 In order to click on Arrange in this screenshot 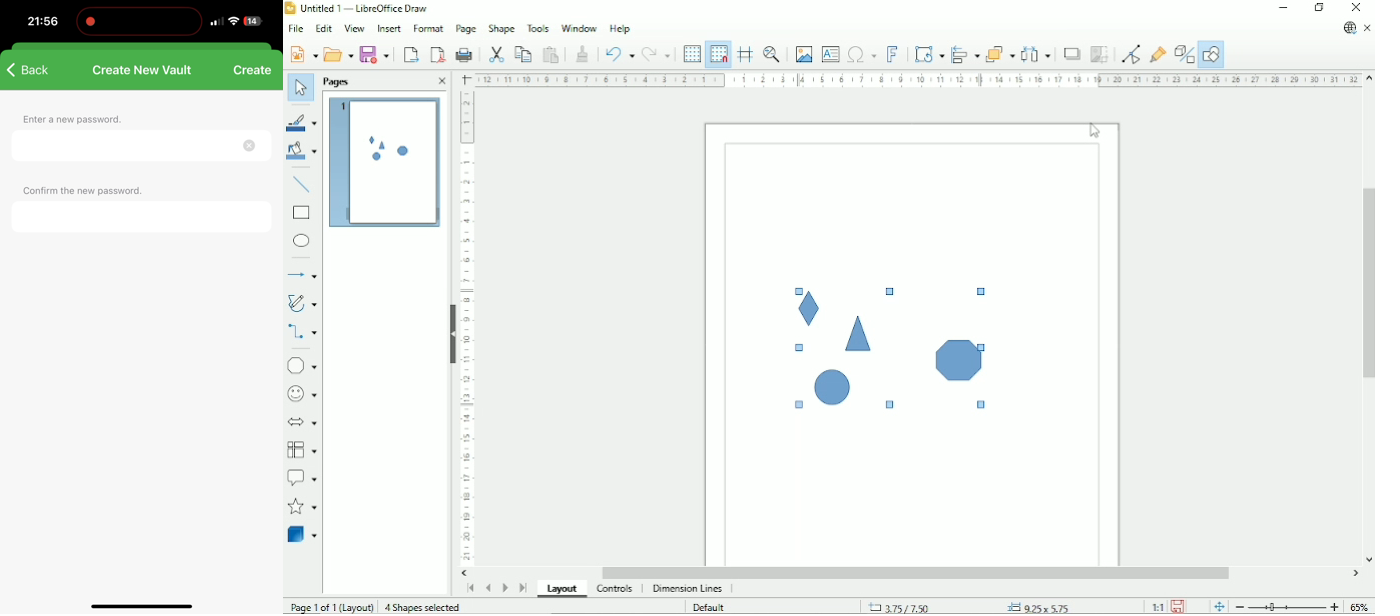, I will do `click(999, 53)`.